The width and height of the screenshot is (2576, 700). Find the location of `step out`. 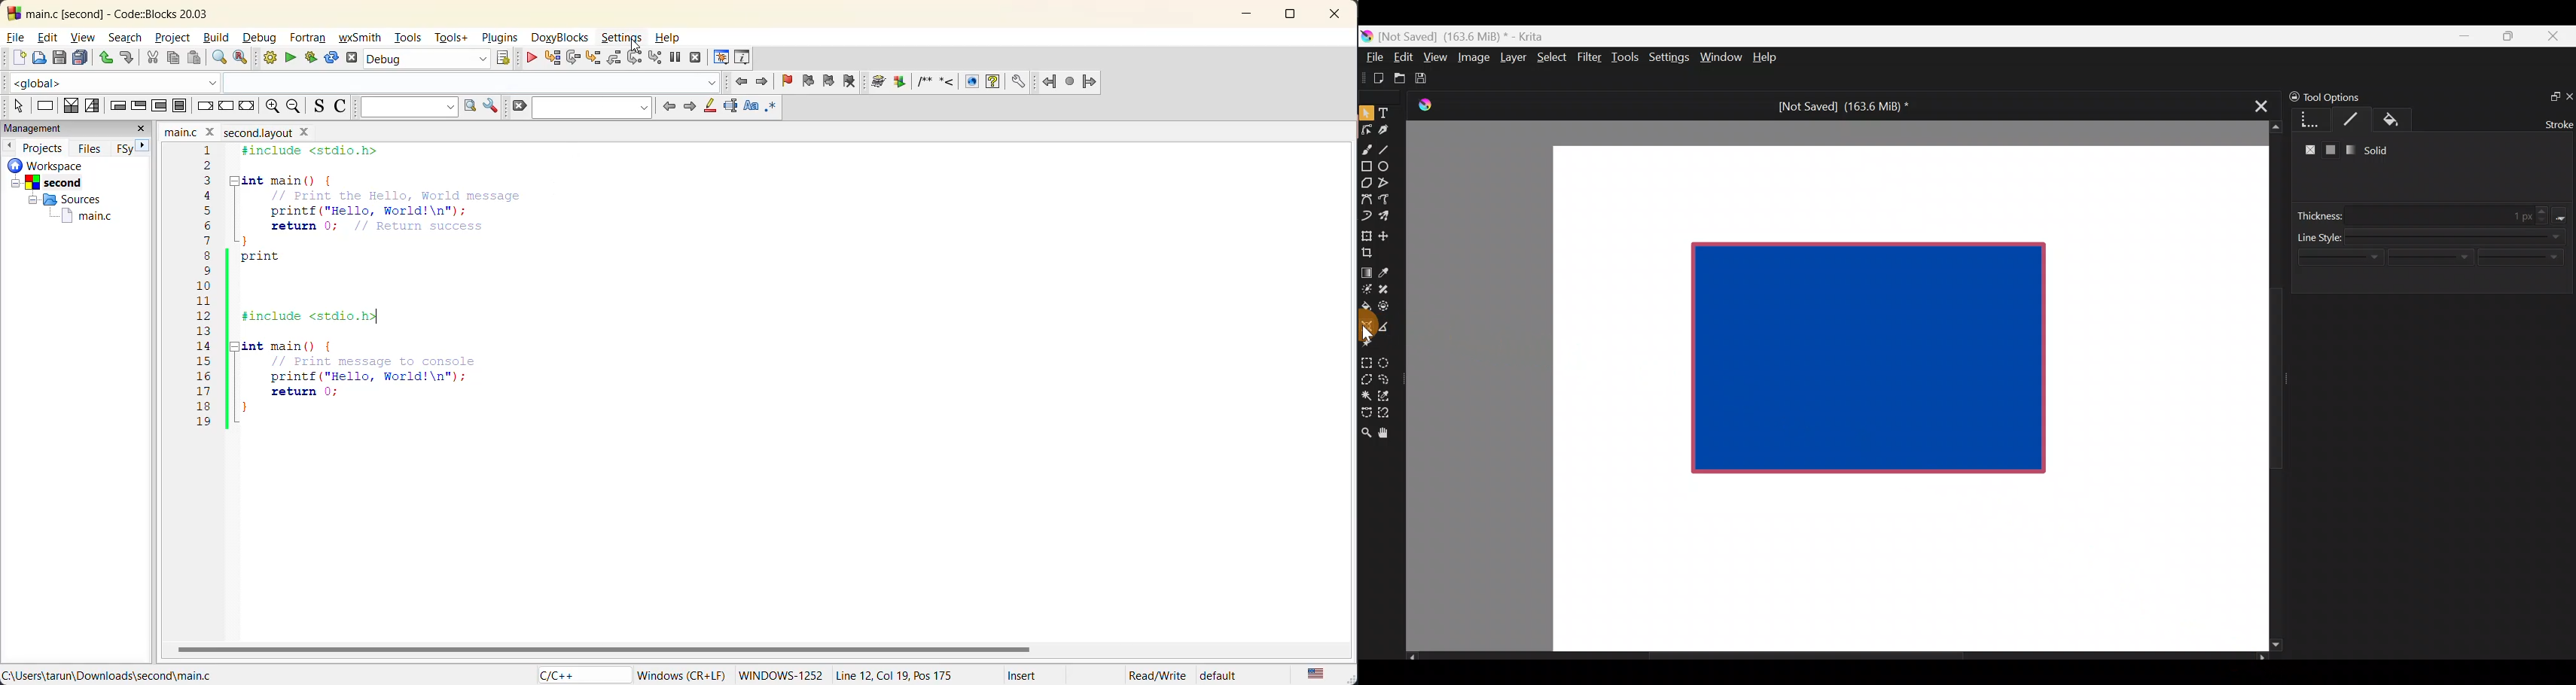

step out is located at coordinates (612, 59).